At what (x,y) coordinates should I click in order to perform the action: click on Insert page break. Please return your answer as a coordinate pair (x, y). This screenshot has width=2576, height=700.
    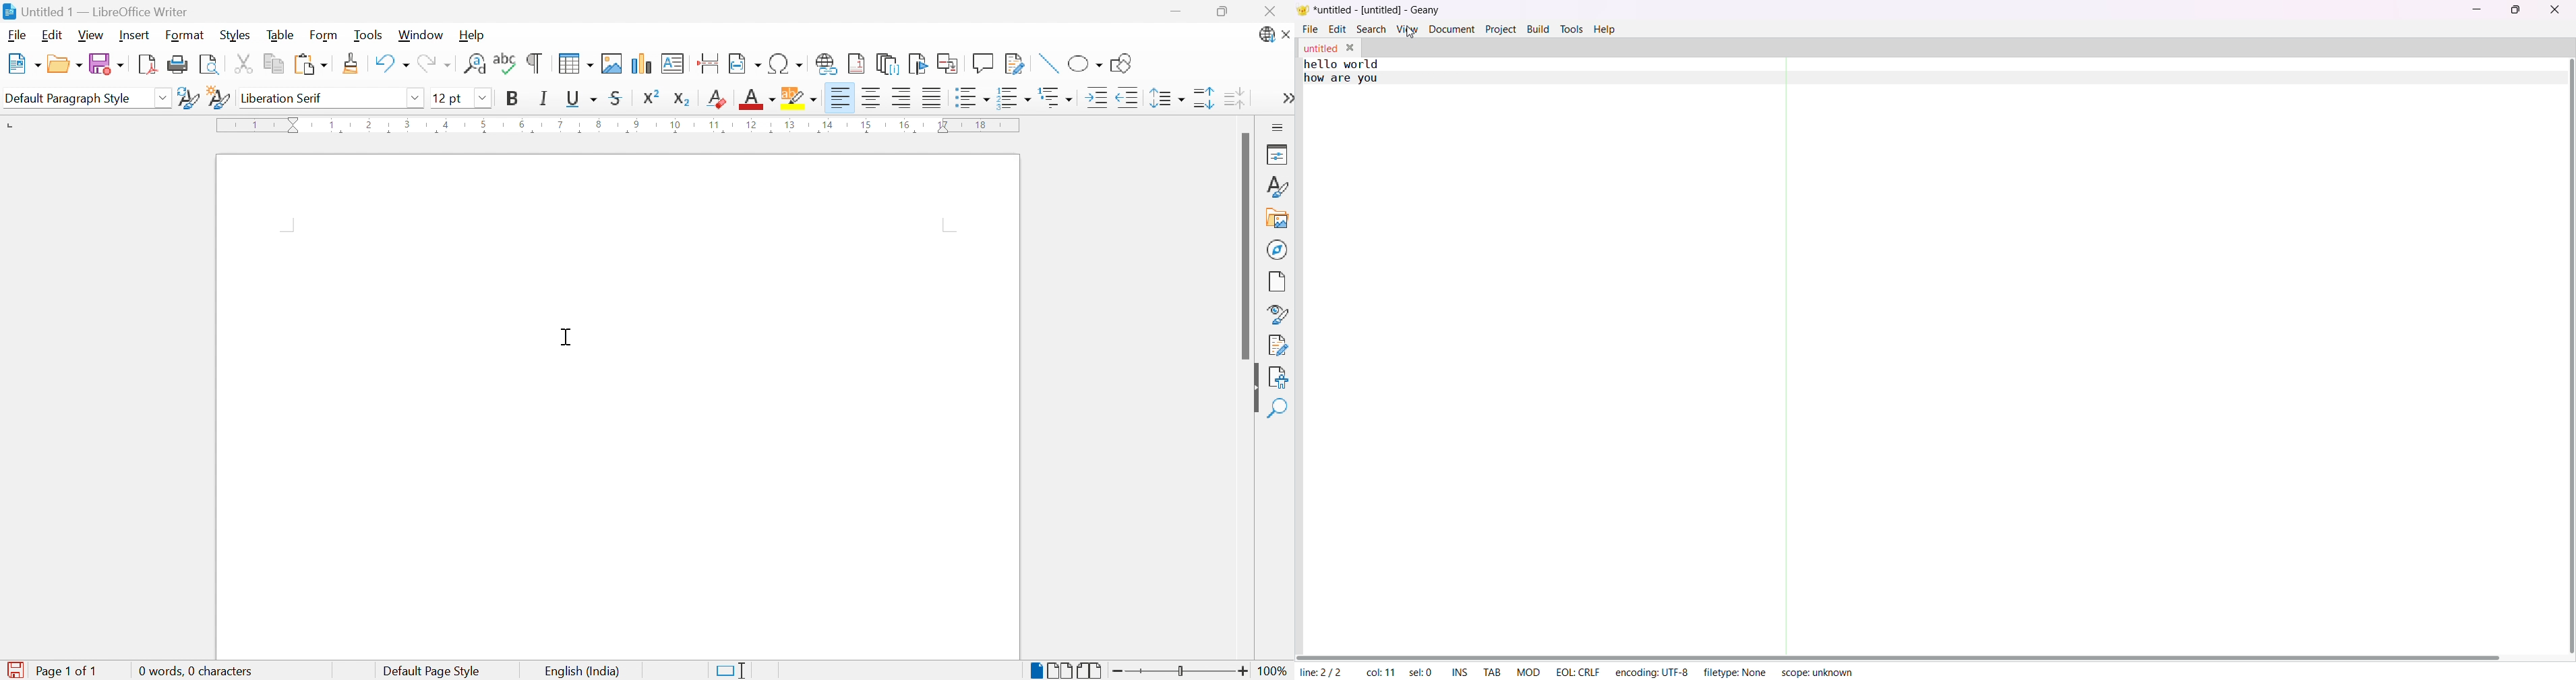
    Looking at the image, I should click on (710, 63).